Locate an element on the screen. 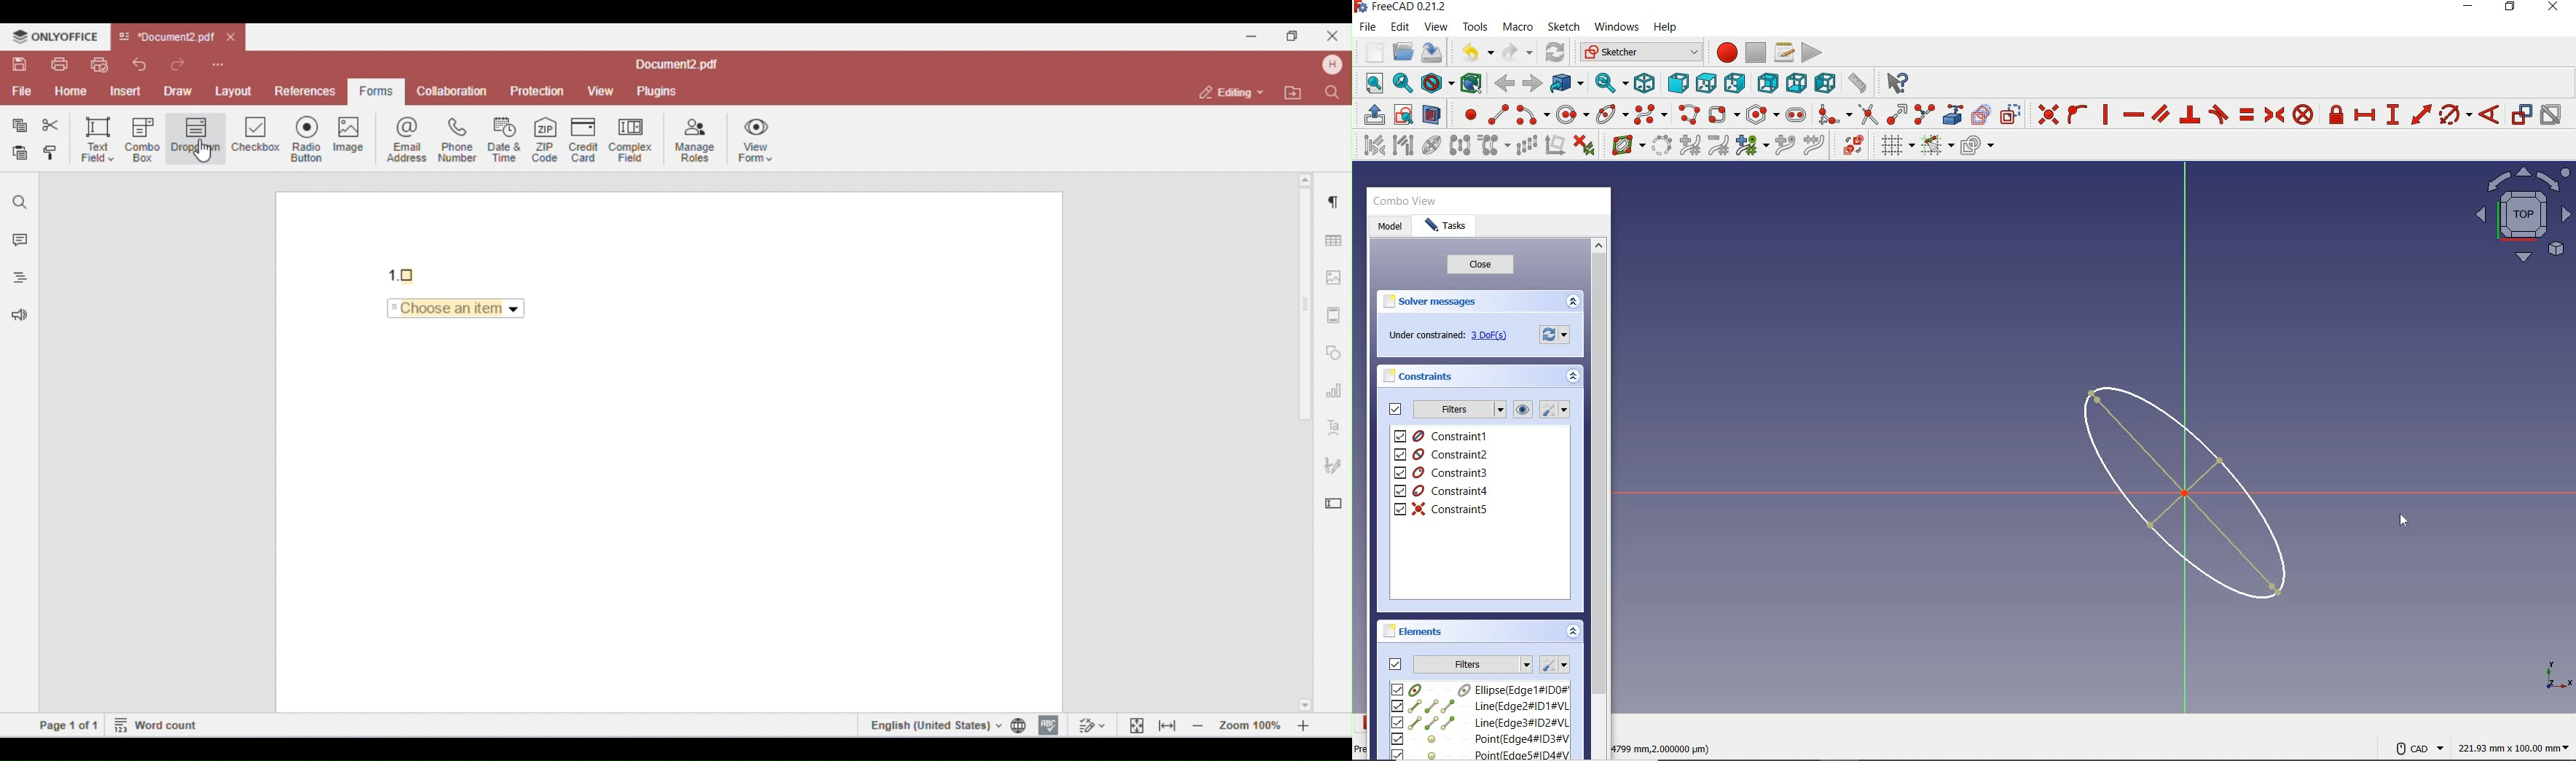 The image size is (2576, 784). rectangular array is located at coordinates (1526, 147).